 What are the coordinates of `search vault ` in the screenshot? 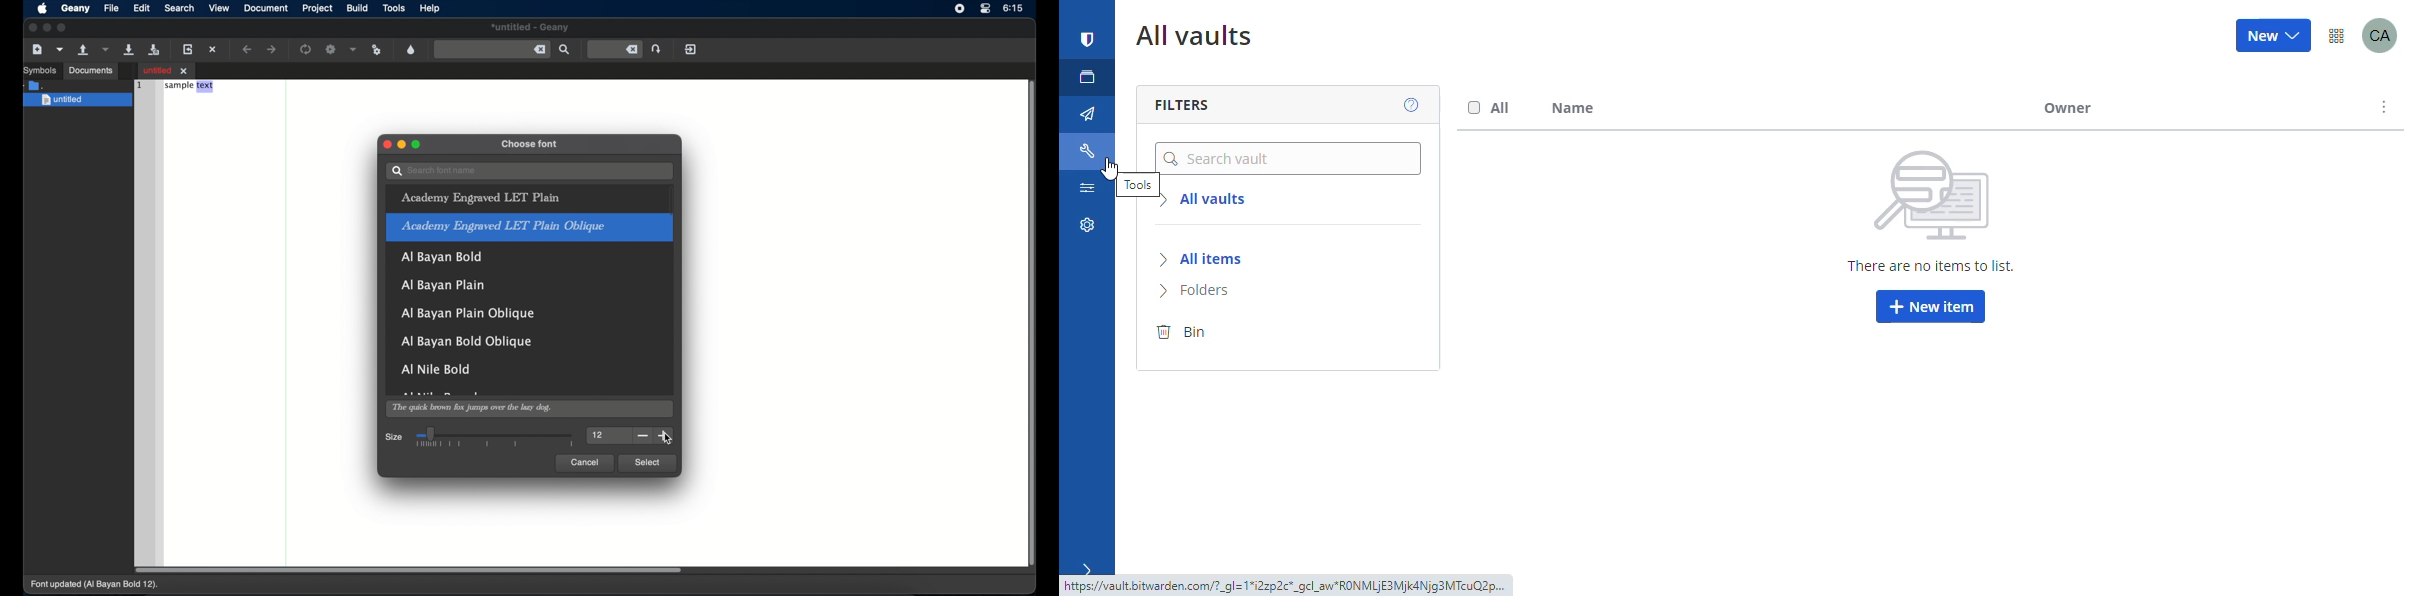 It's located at (1288, 158).